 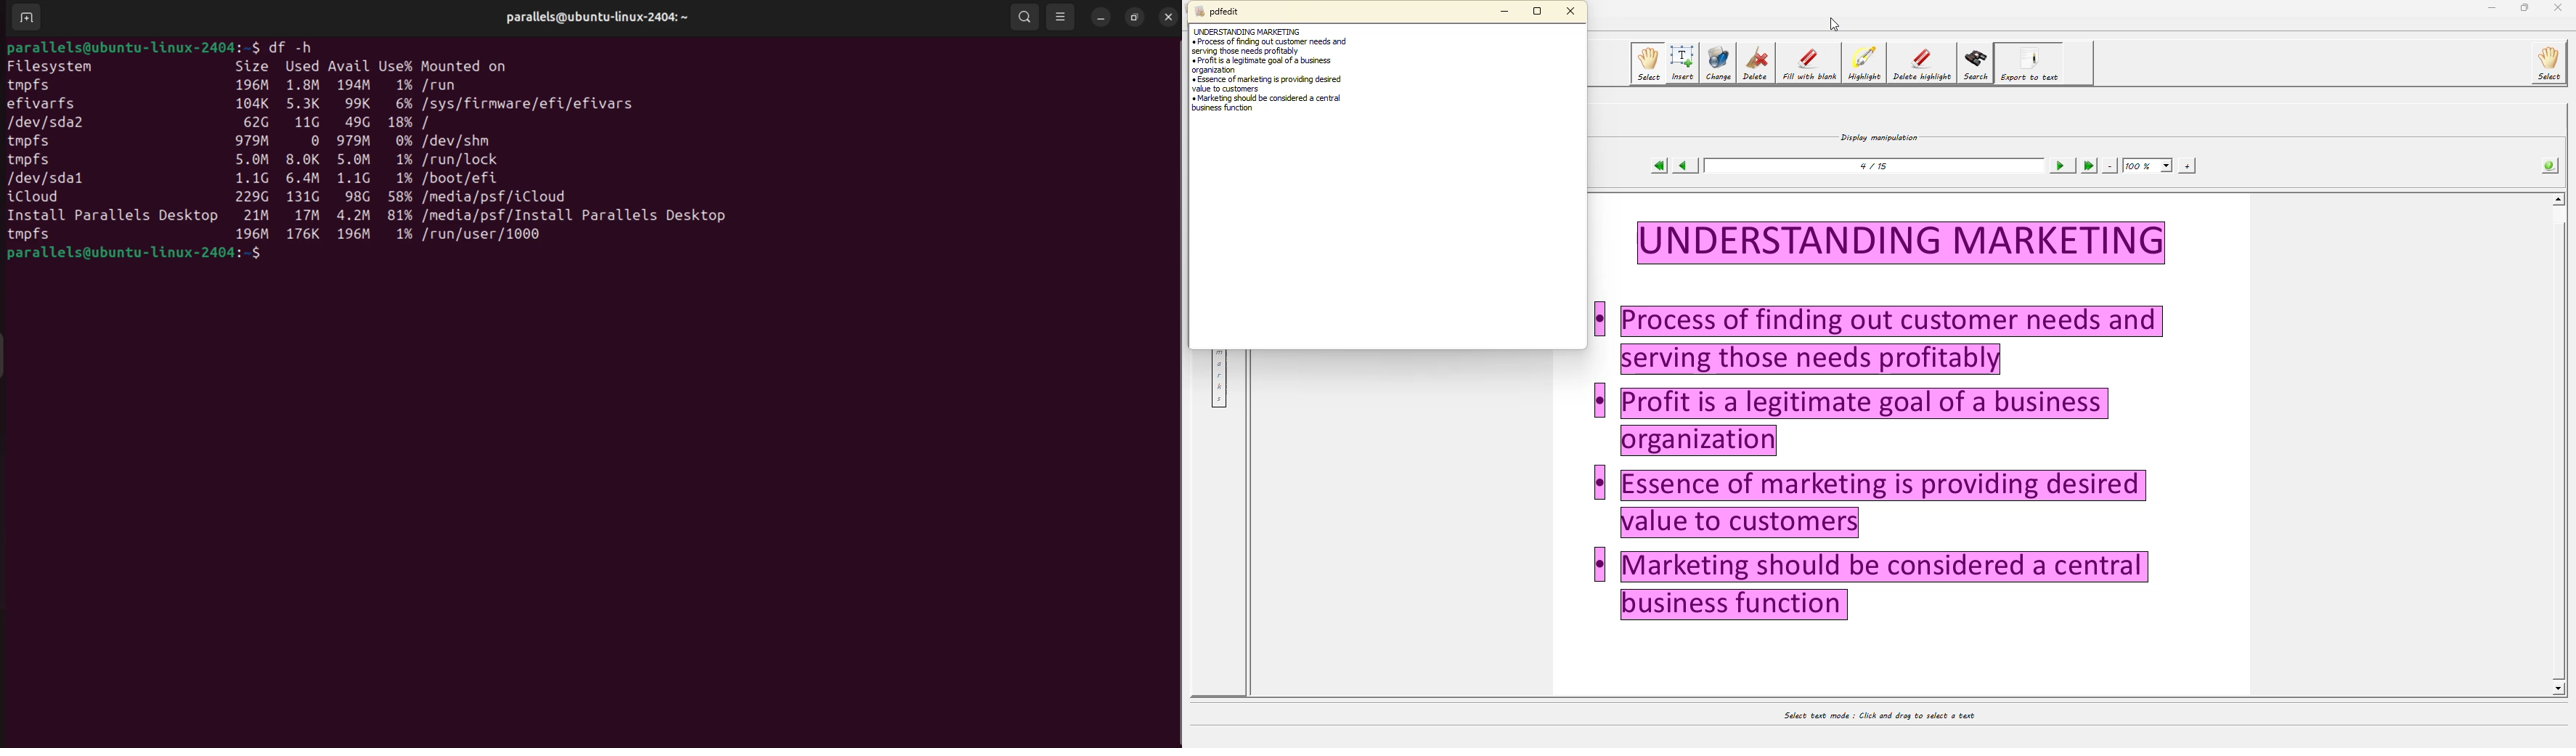 I want to click on /run, so click(x=460, y=87).